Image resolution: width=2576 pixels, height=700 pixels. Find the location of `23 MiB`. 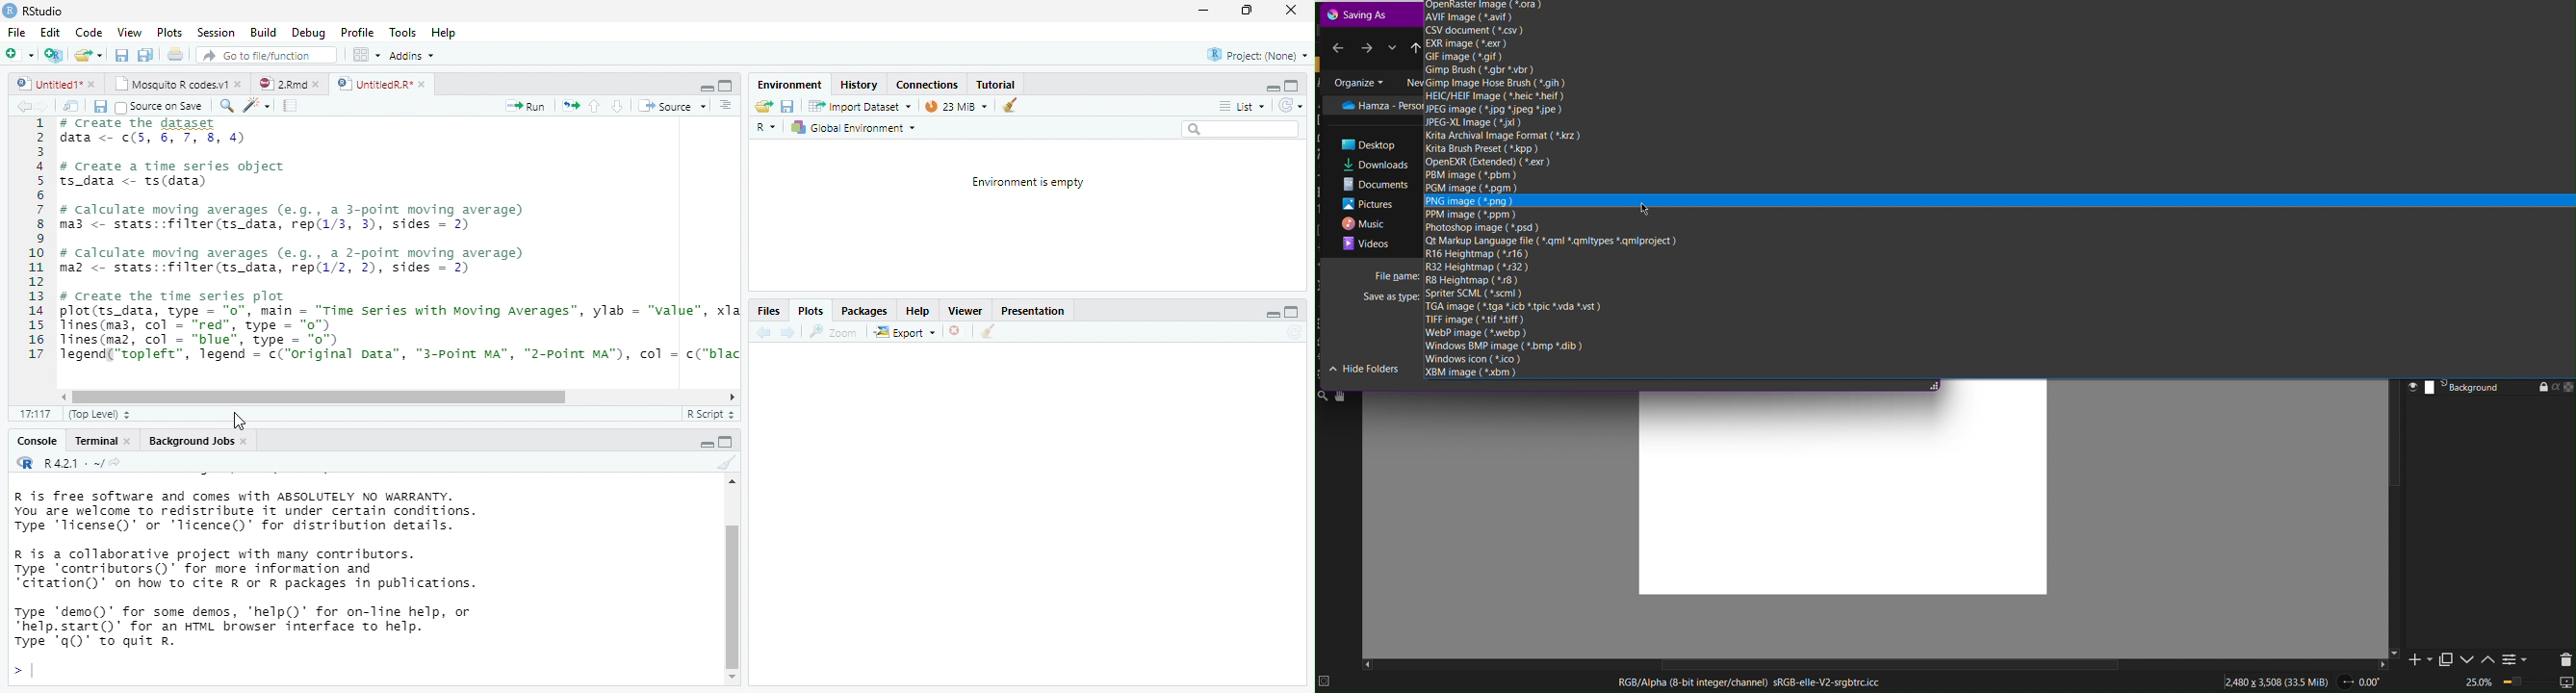

23 MiB is located at coordinates (955, 106).